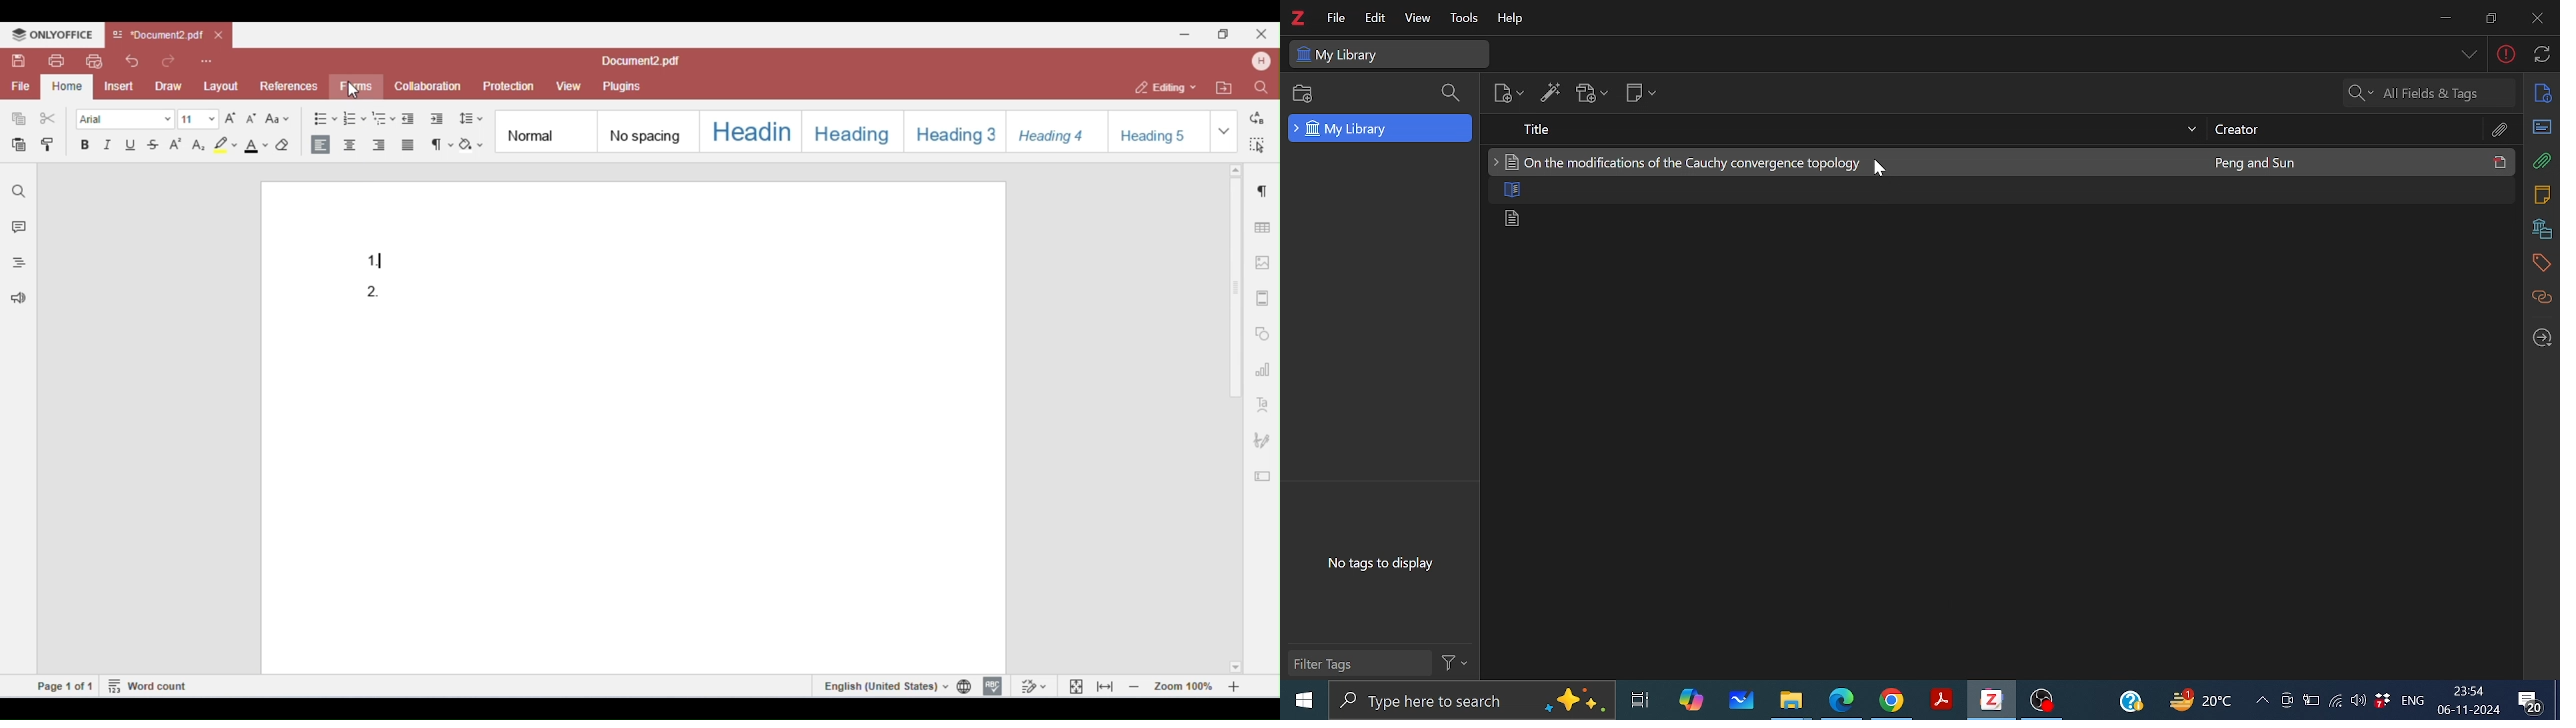  I want to click on New items, so click(1511, 94).